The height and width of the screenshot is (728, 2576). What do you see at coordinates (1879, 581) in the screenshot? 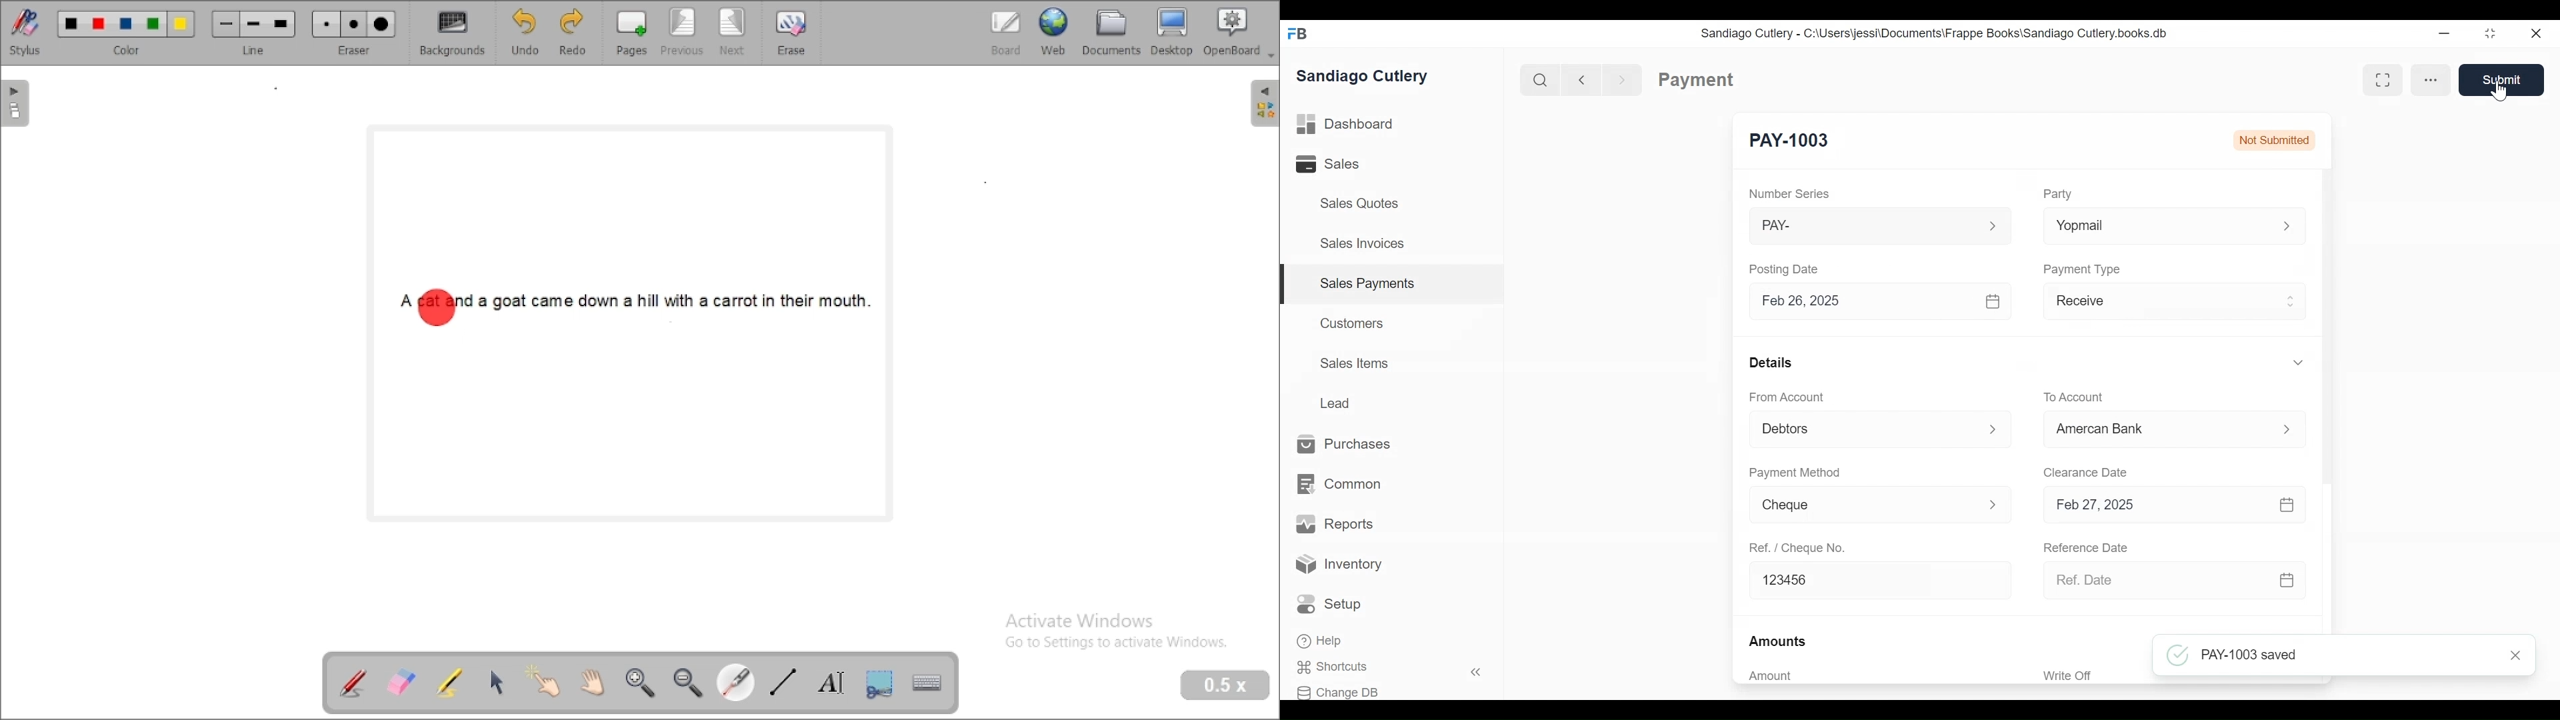
I see `123456` at bounding box center [1879, 581].